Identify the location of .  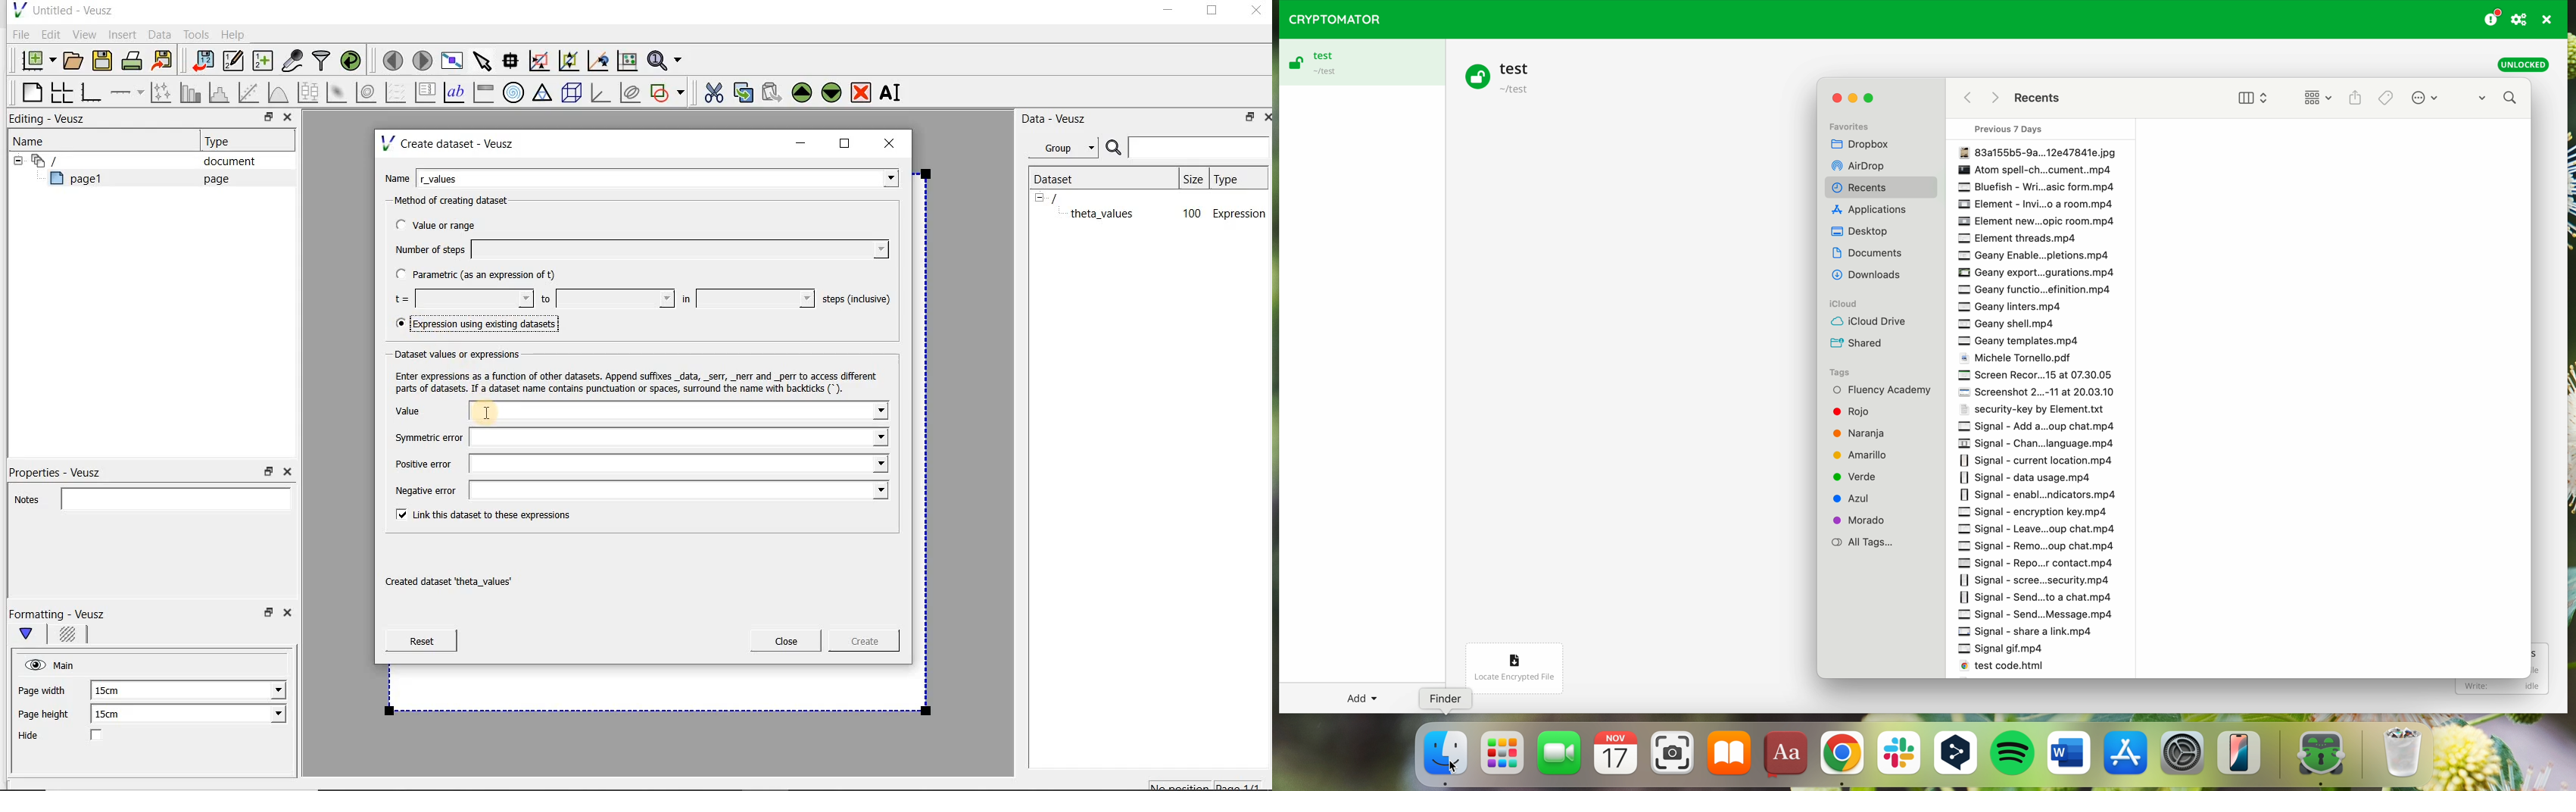
(2037, 169).